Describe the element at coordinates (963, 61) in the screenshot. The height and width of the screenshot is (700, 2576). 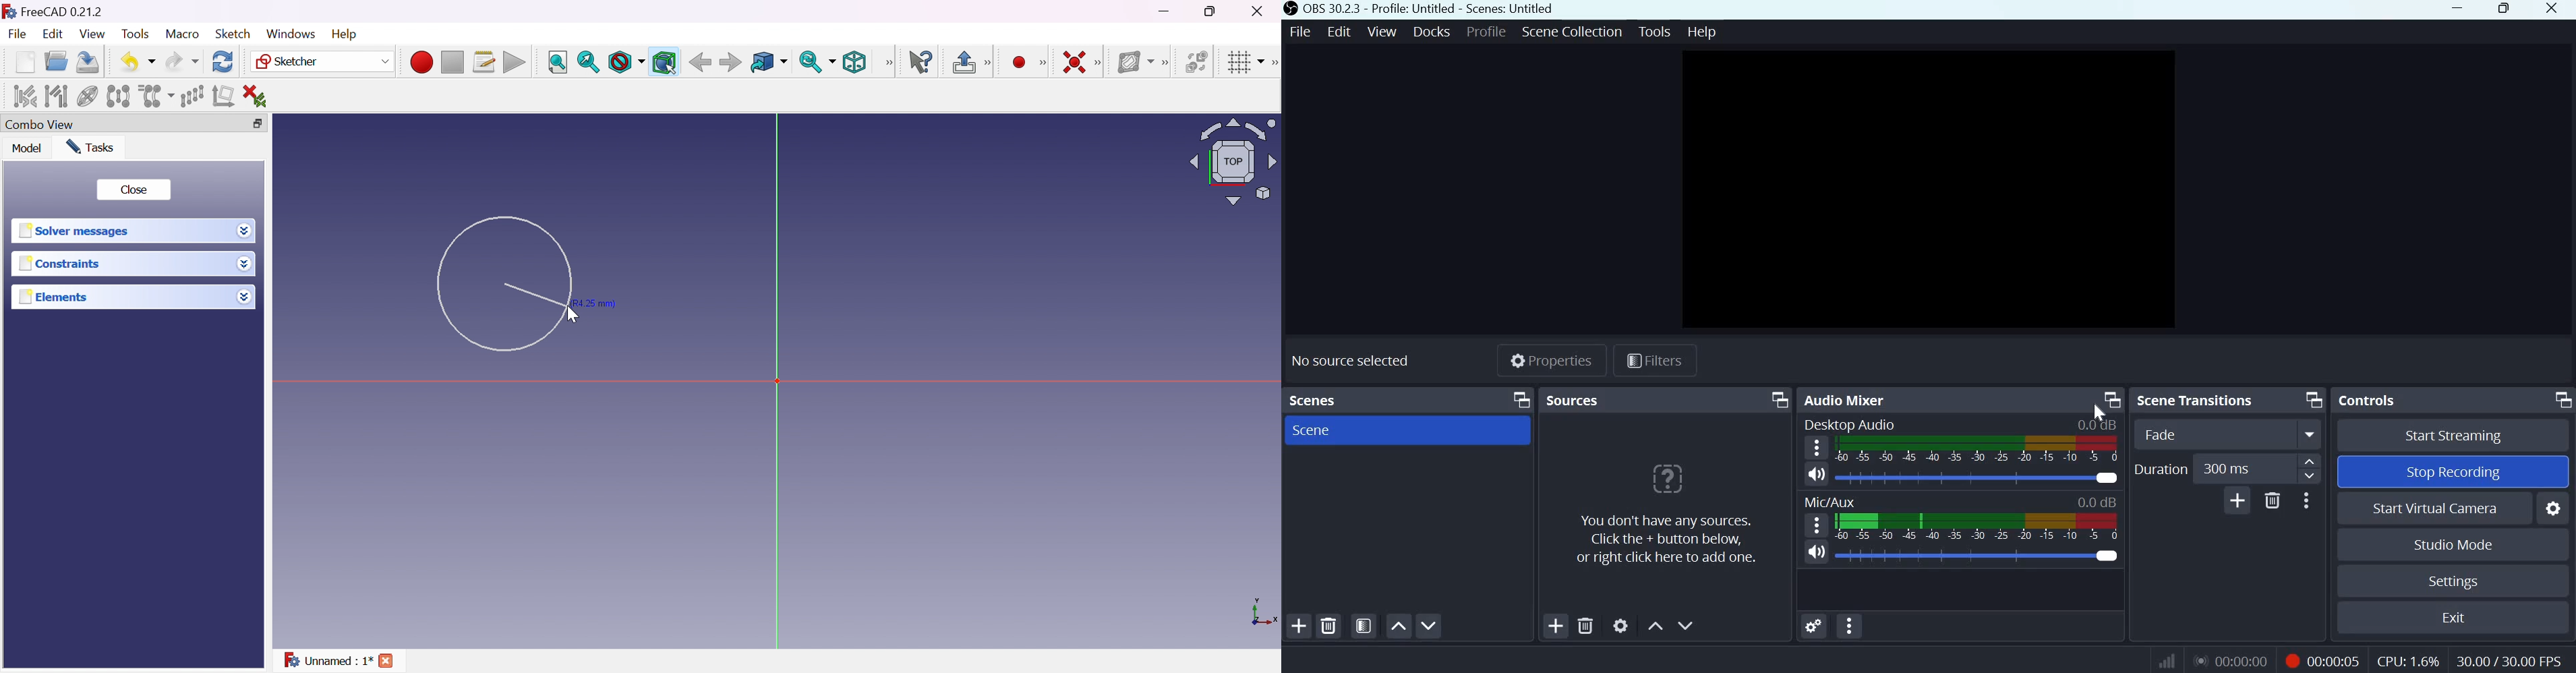
I see `Leave sketch` at that location.